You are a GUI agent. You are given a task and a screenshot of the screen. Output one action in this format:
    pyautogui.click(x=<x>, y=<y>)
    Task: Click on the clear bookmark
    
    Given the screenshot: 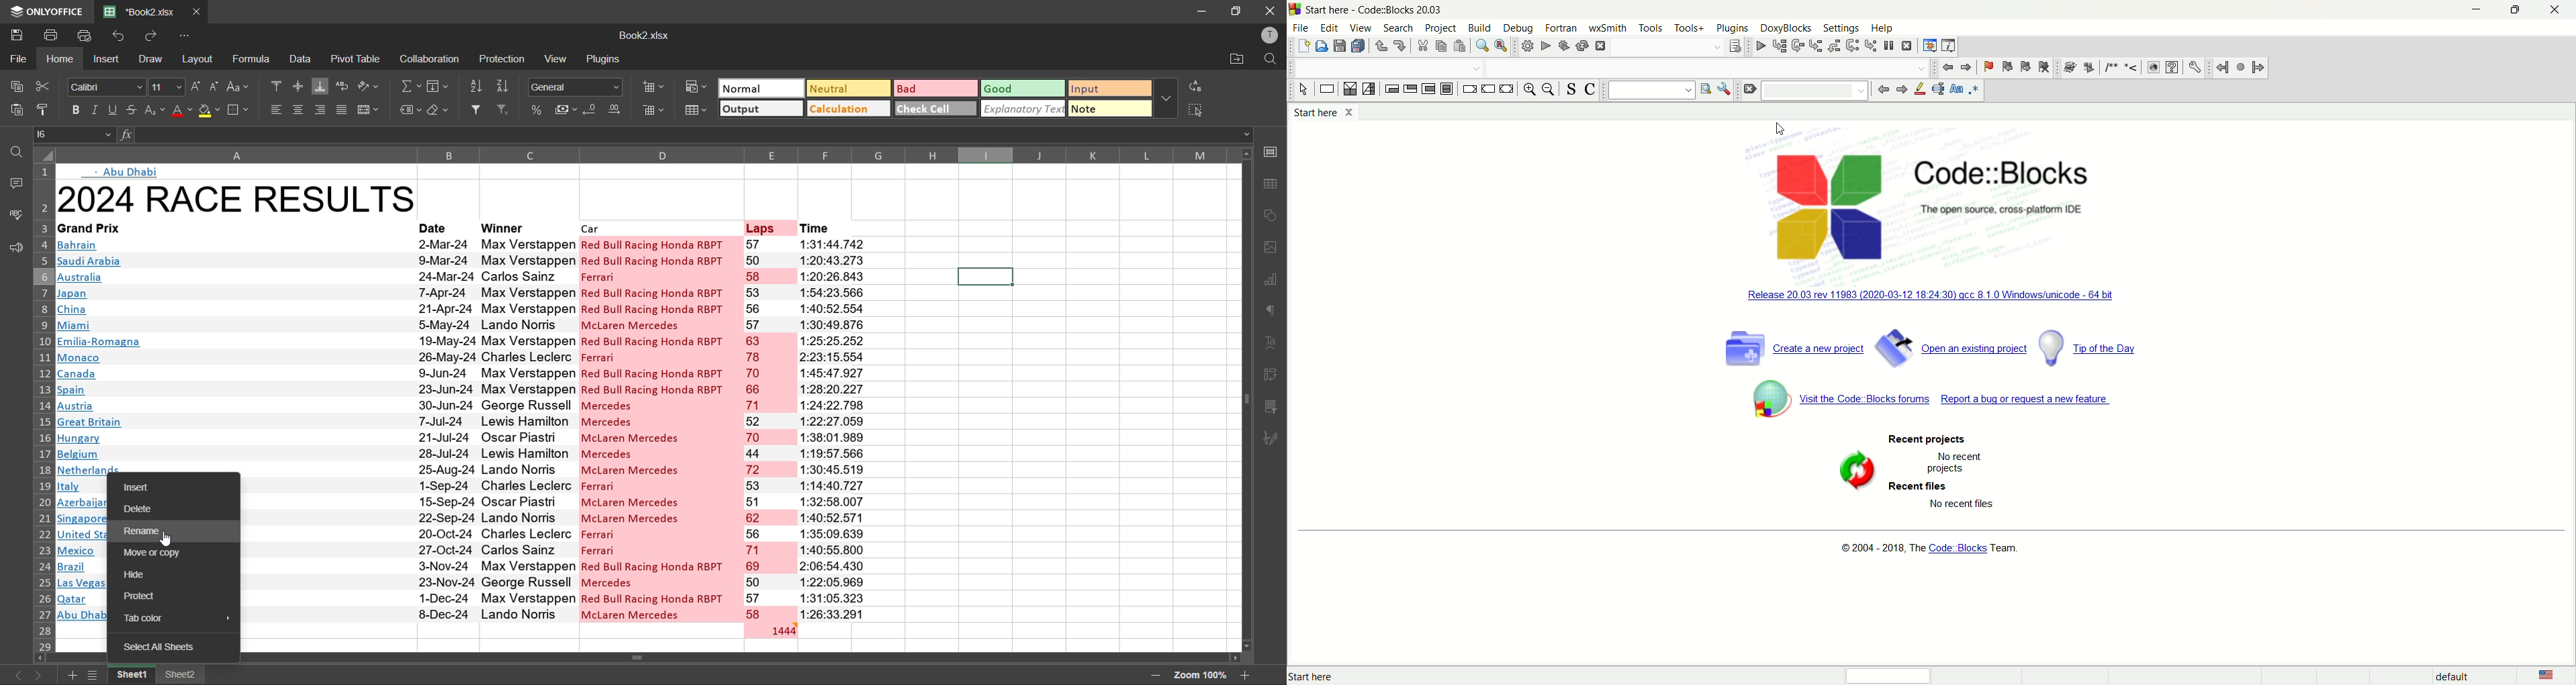 What is the action you would take?
    pyautogui.click(x=2044, y=66)
    